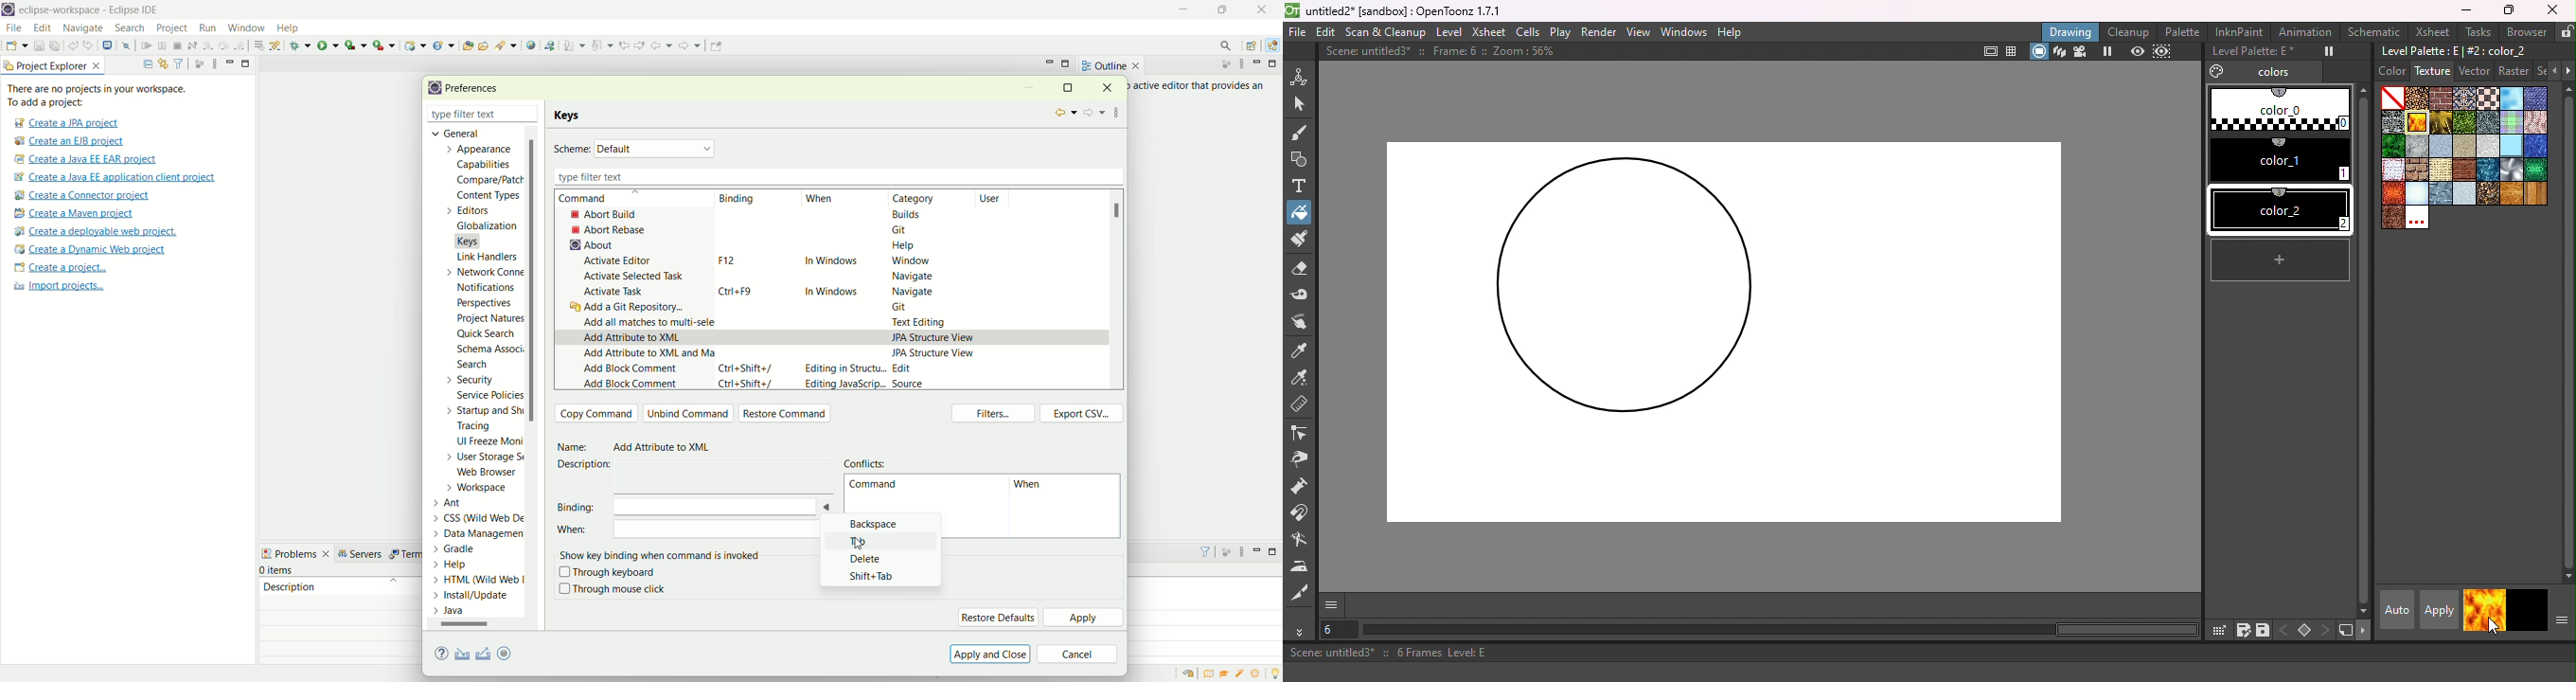 This screenshot has width=2576, height=700. What do you see at coordinates (1266, 9) in the screenshot?
I see `close` at bounding box center [1266, 9].